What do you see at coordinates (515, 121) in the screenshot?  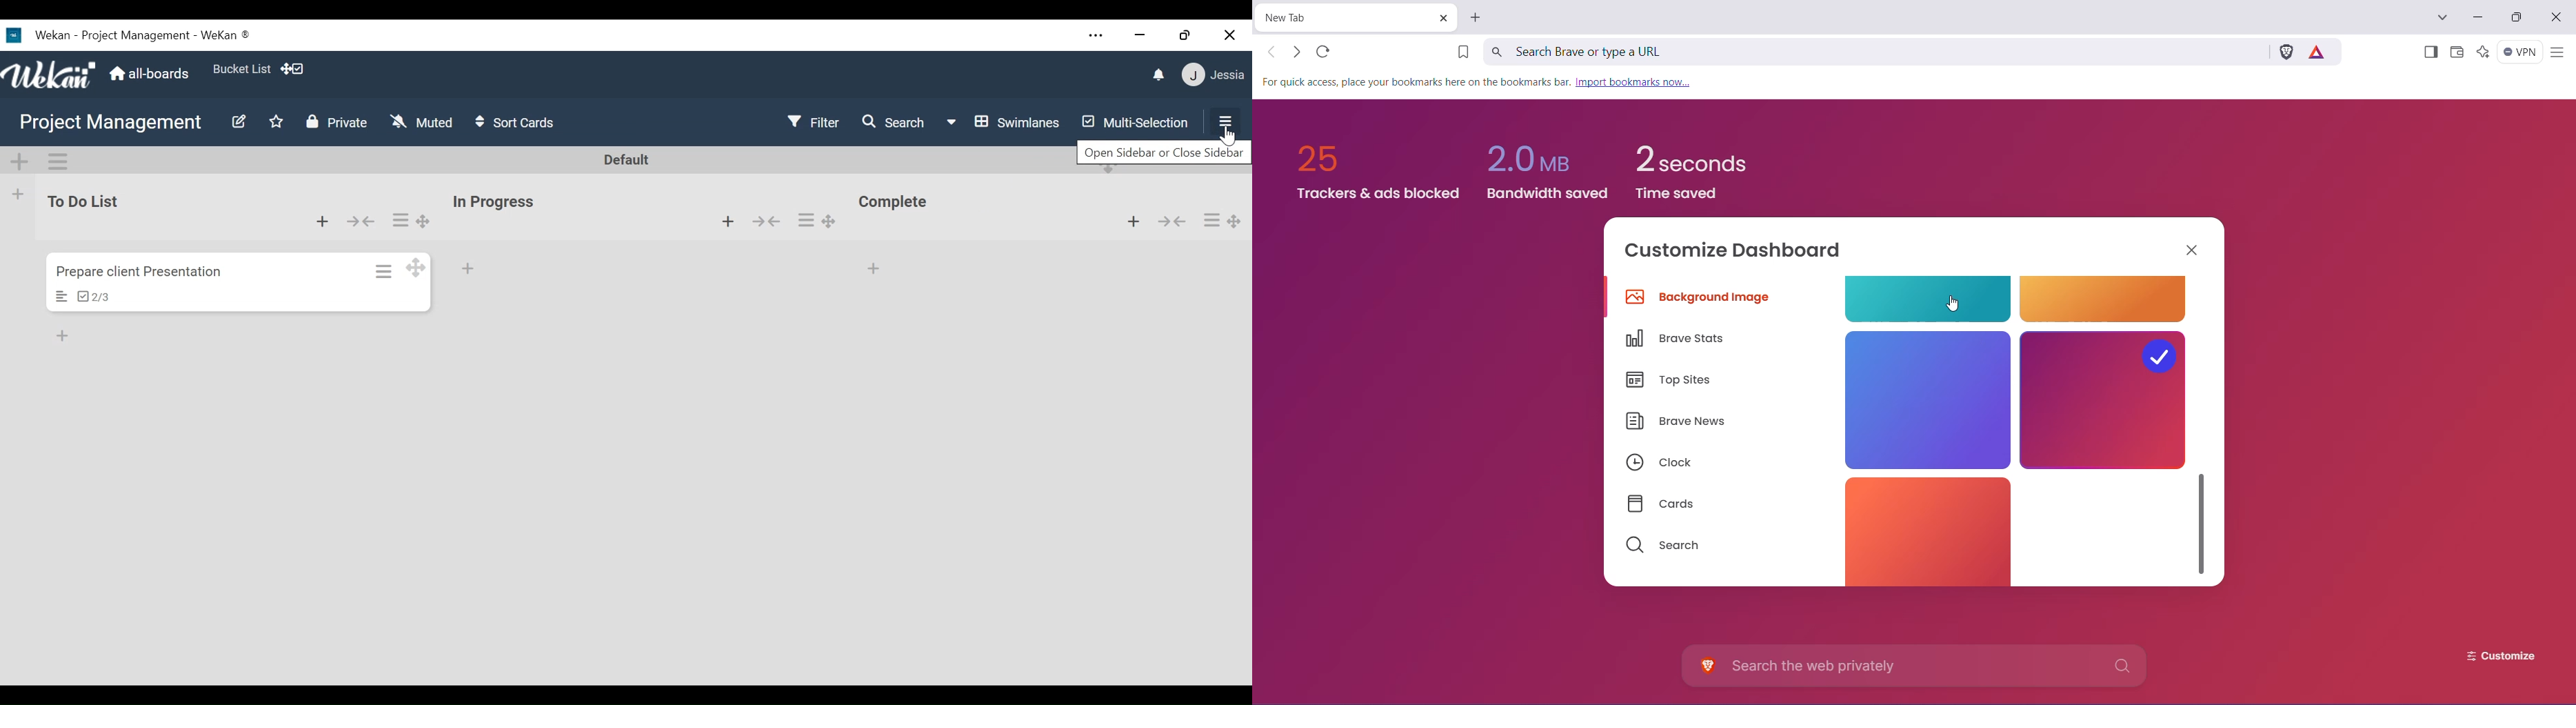 I see `Sort Cards` at bounding box center [515, 121].